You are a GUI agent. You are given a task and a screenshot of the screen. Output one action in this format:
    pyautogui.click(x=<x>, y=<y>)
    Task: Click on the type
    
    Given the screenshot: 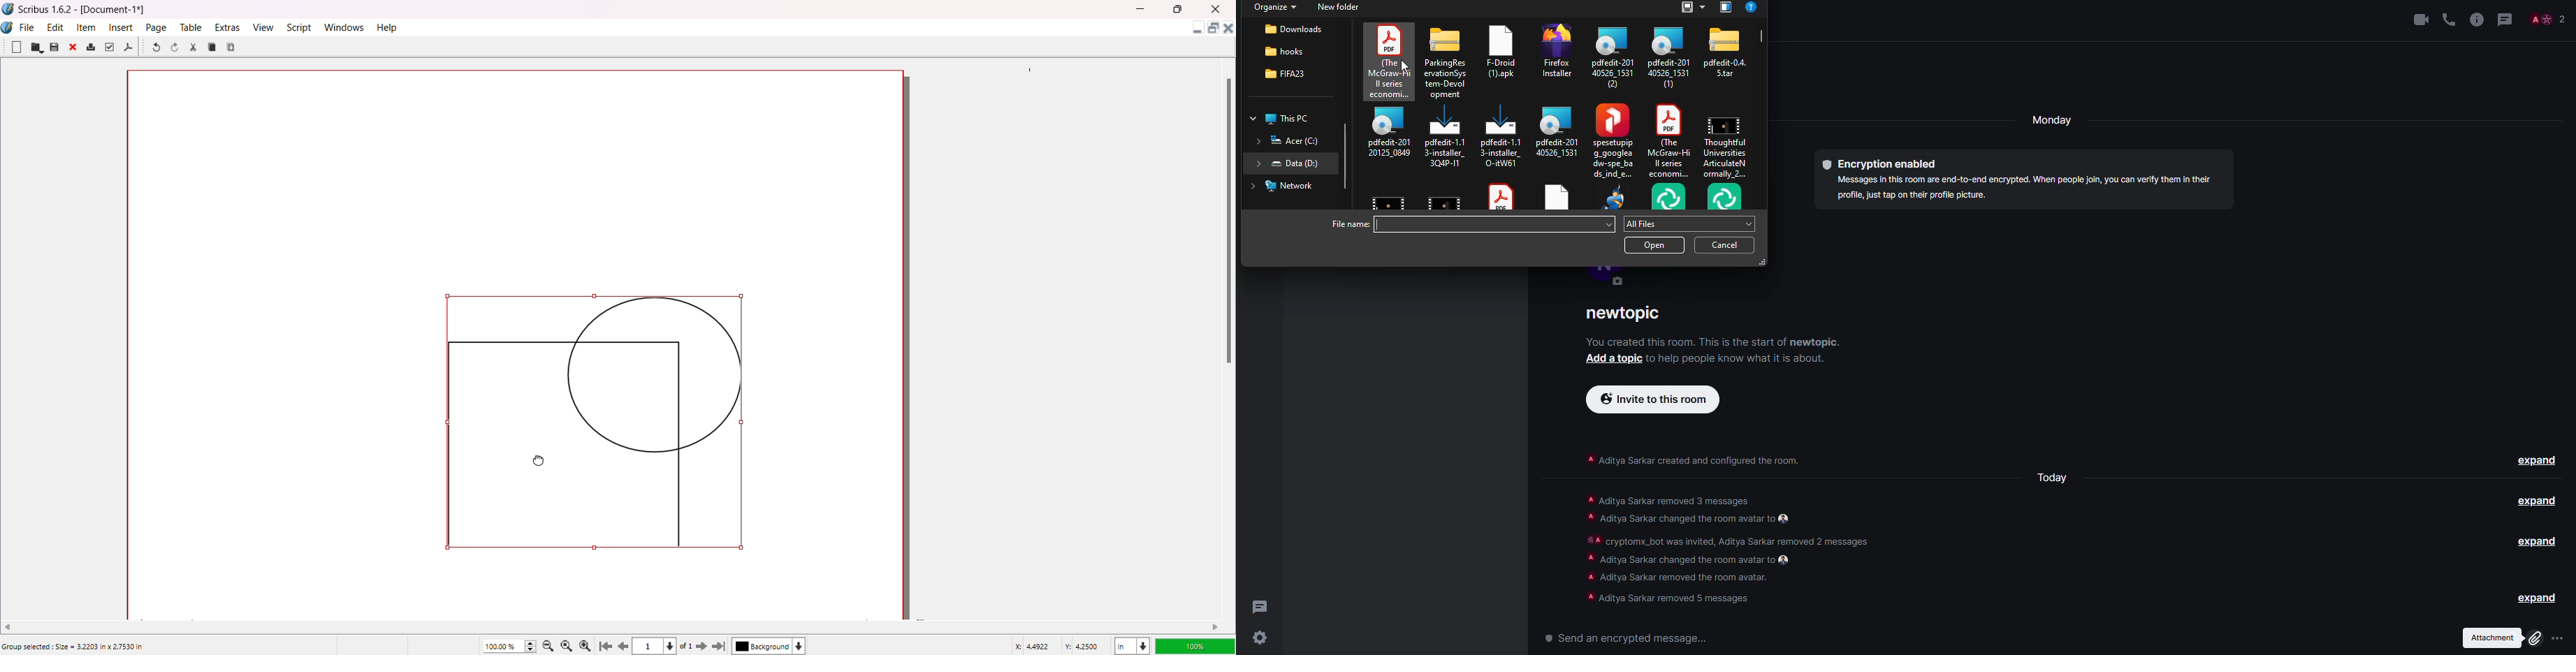 What is the action you would take?
    pyautogui.click(x=1479, y=224)
    